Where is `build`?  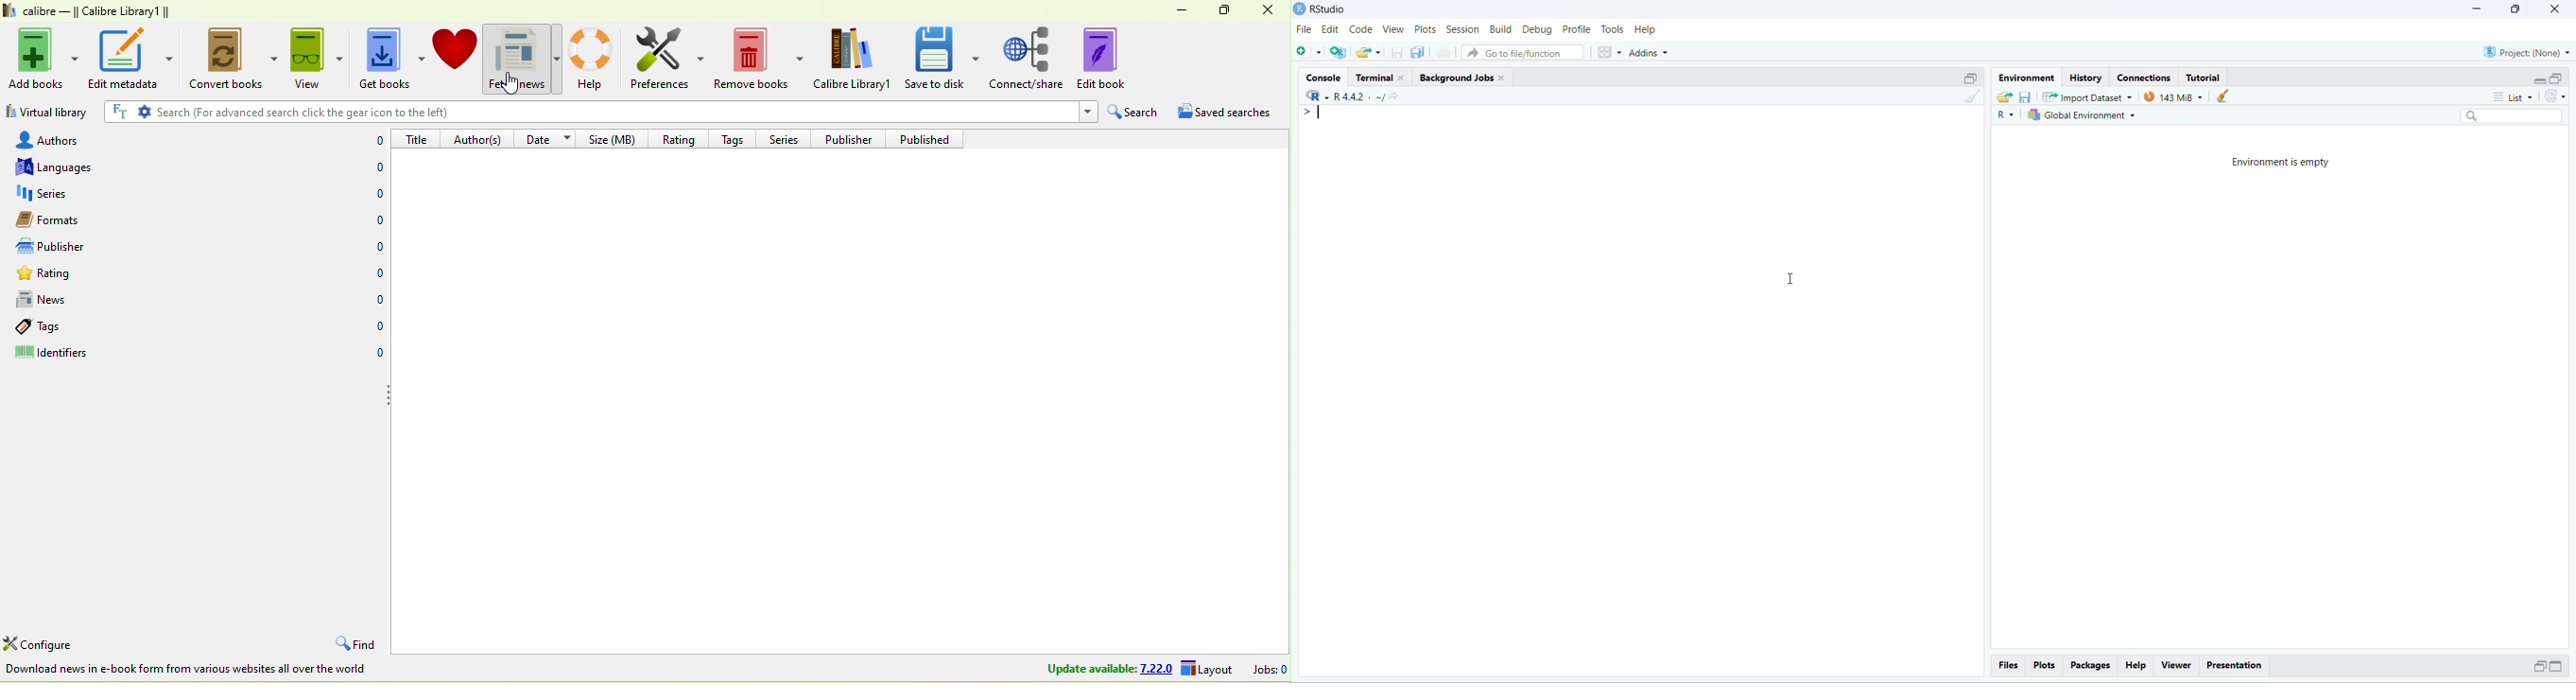
build is located at coordinates (1501, 29).